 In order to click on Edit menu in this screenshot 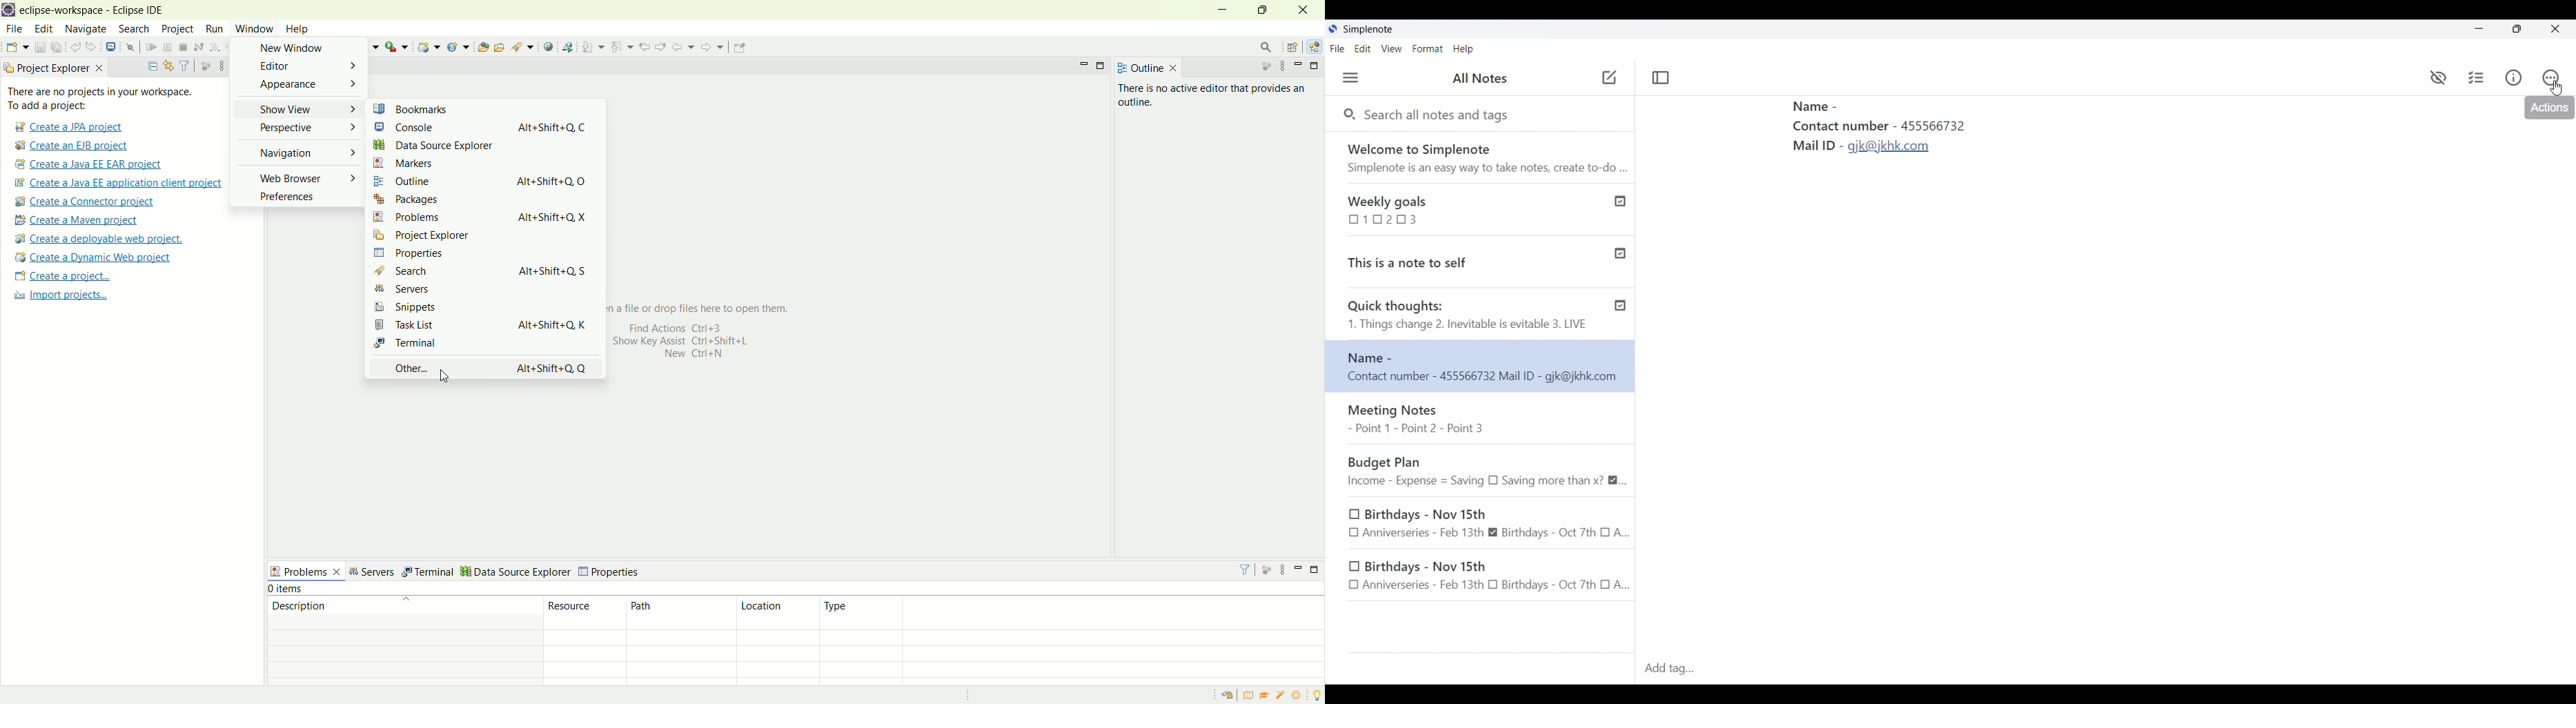, I will do `click(1363, 48)`.